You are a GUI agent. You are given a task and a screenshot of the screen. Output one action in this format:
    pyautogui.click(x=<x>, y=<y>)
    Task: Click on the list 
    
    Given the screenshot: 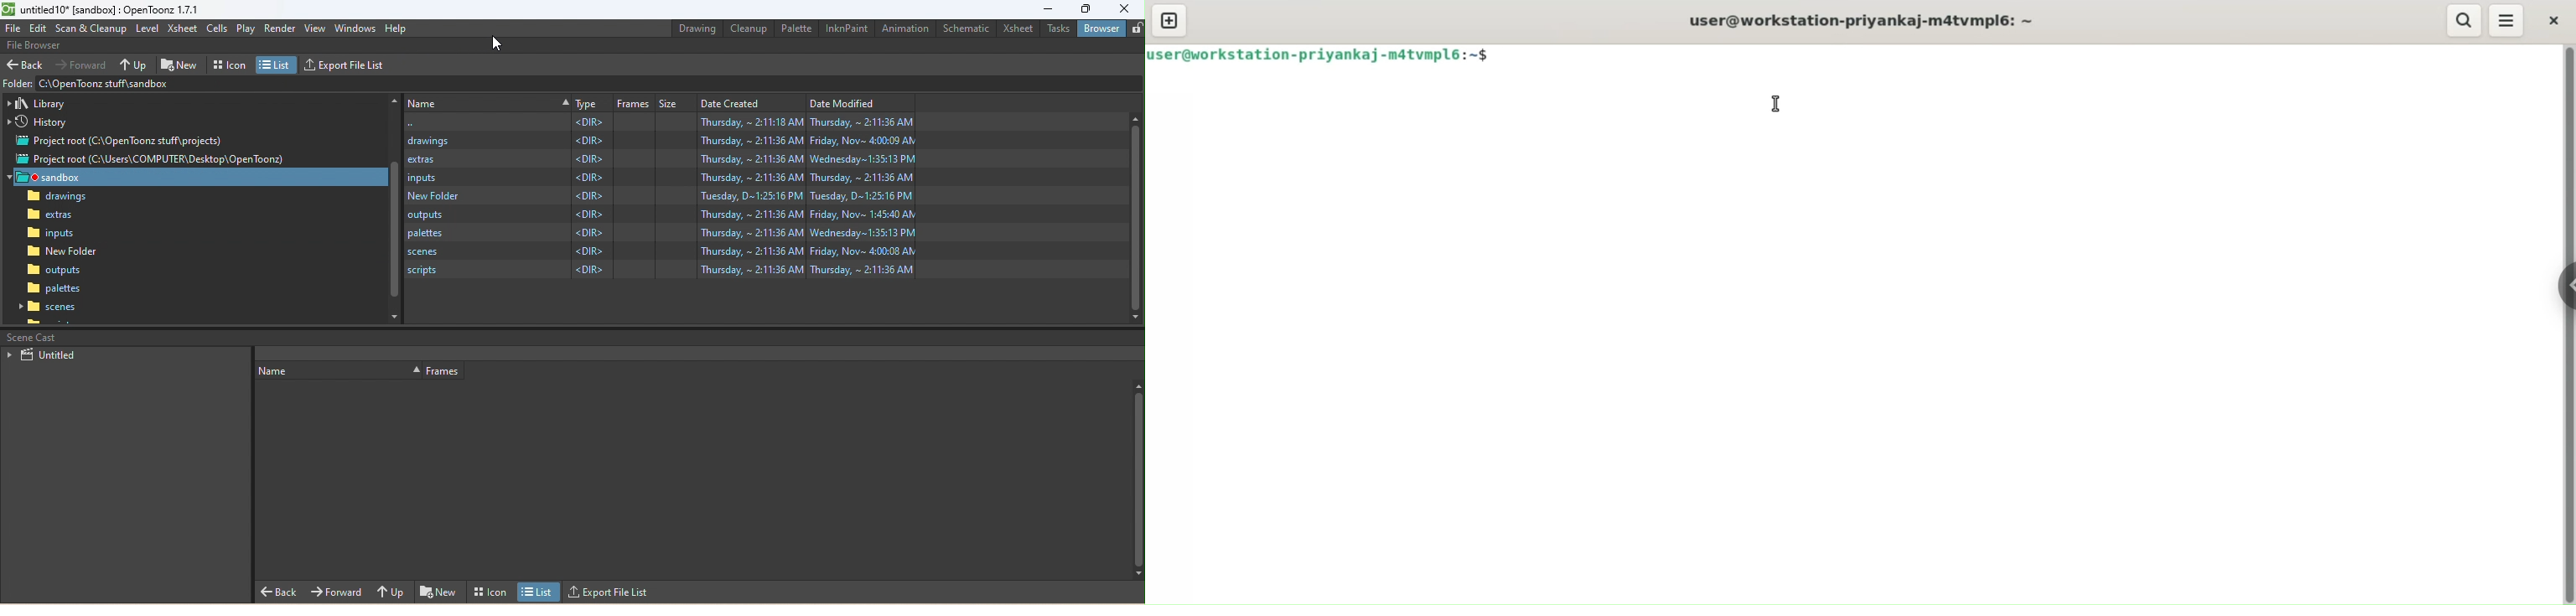 What is the action you would take?
    pyautogui.click(x=541, y=592)
    